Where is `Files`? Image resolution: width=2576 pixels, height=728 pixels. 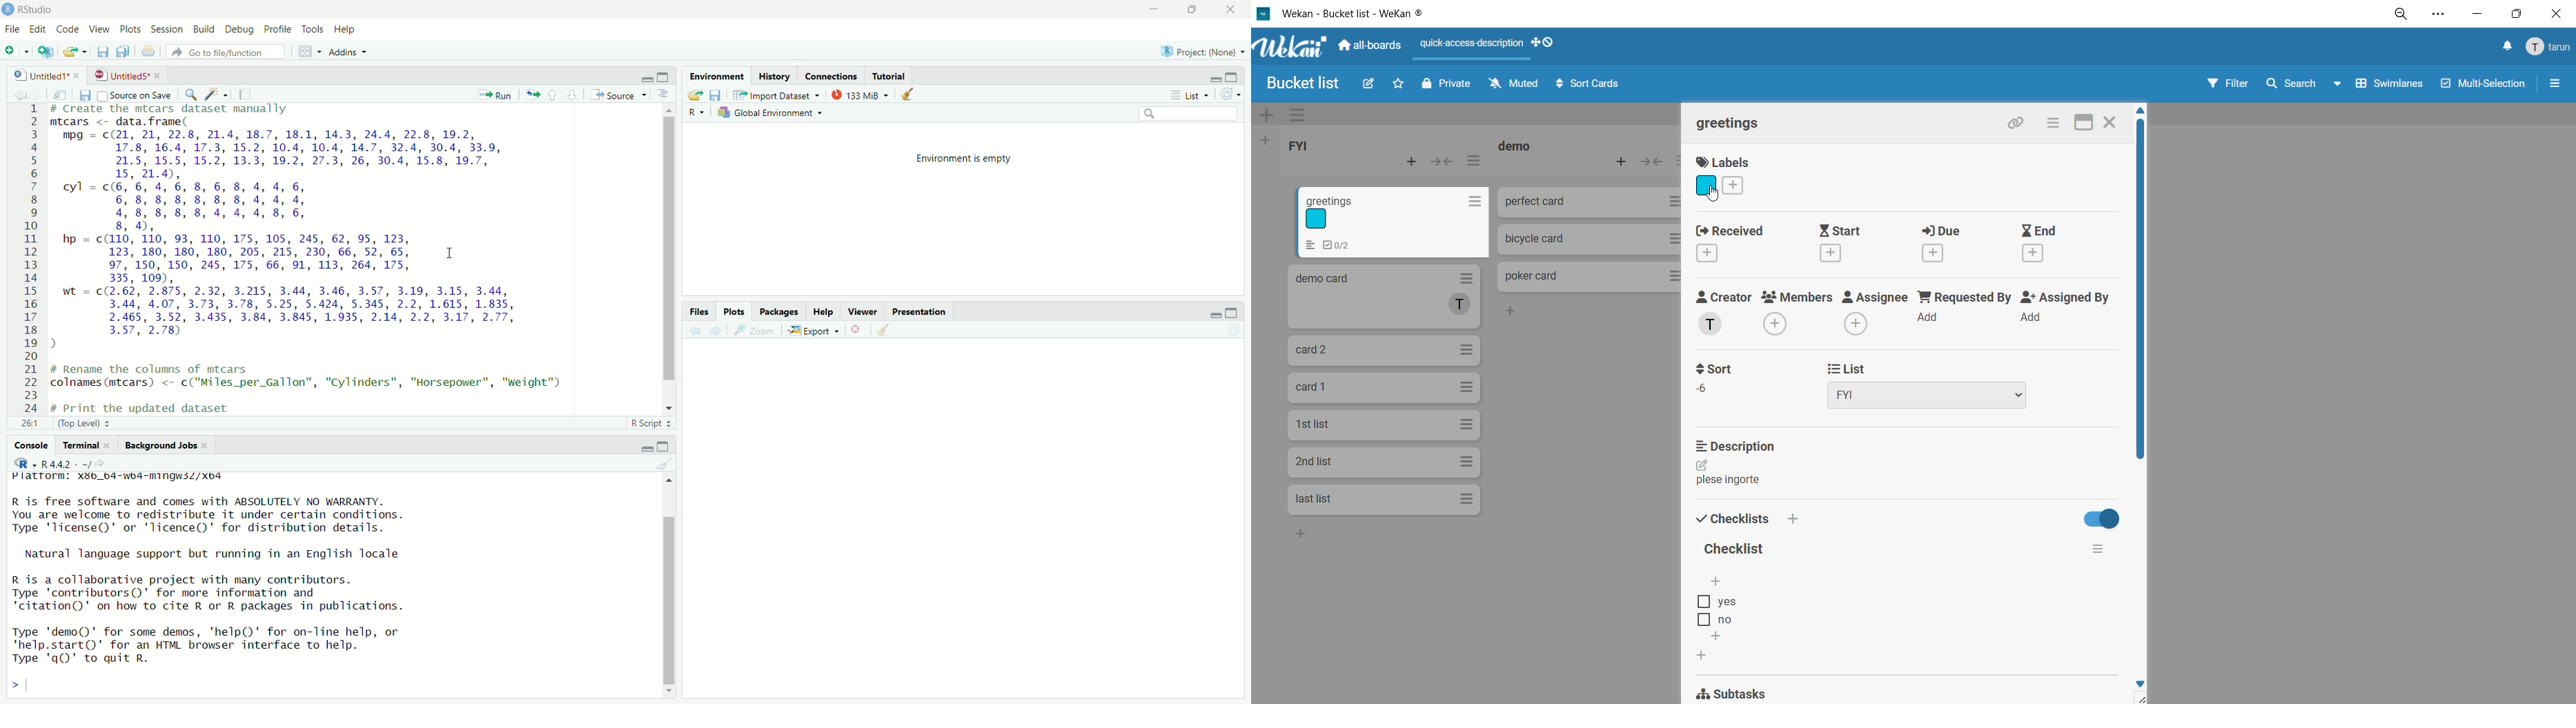 Files is located at coordinates (699, 310).